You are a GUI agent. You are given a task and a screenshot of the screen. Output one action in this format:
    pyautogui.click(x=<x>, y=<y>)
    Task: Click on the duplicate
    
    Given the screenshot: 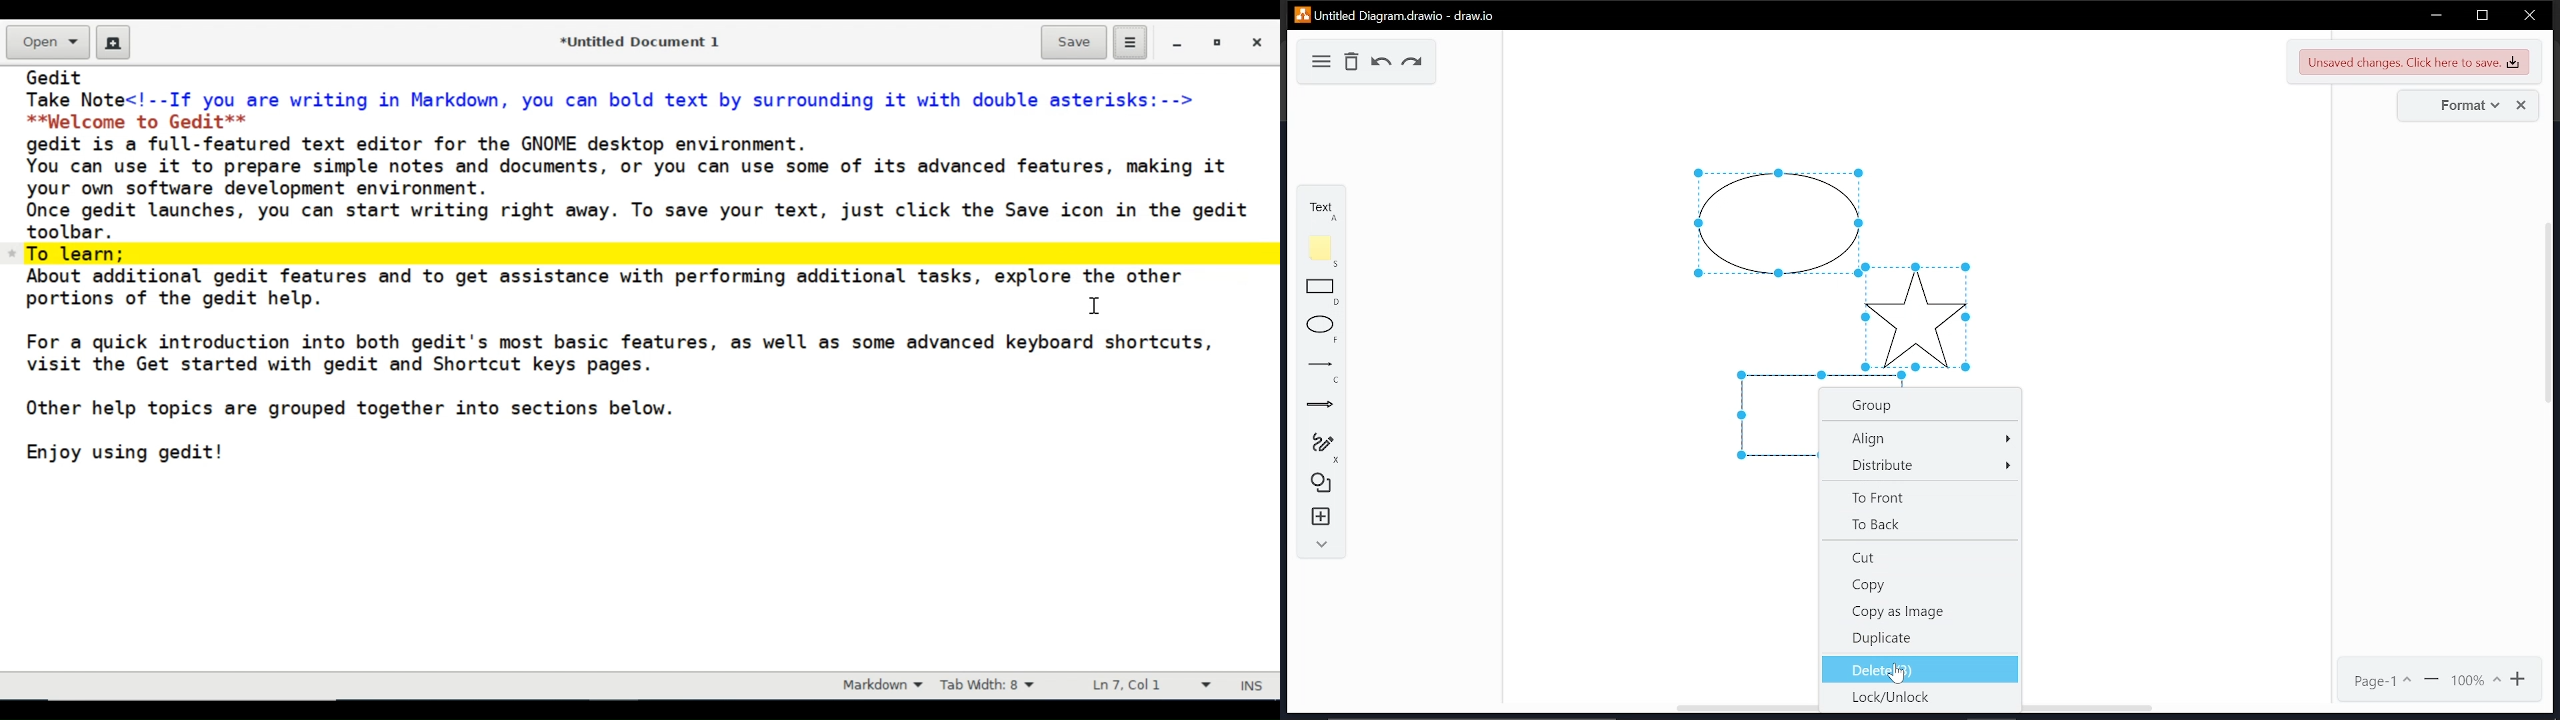 What is the action you would take?
    pyautogui.click(x=1918, y=638)
    